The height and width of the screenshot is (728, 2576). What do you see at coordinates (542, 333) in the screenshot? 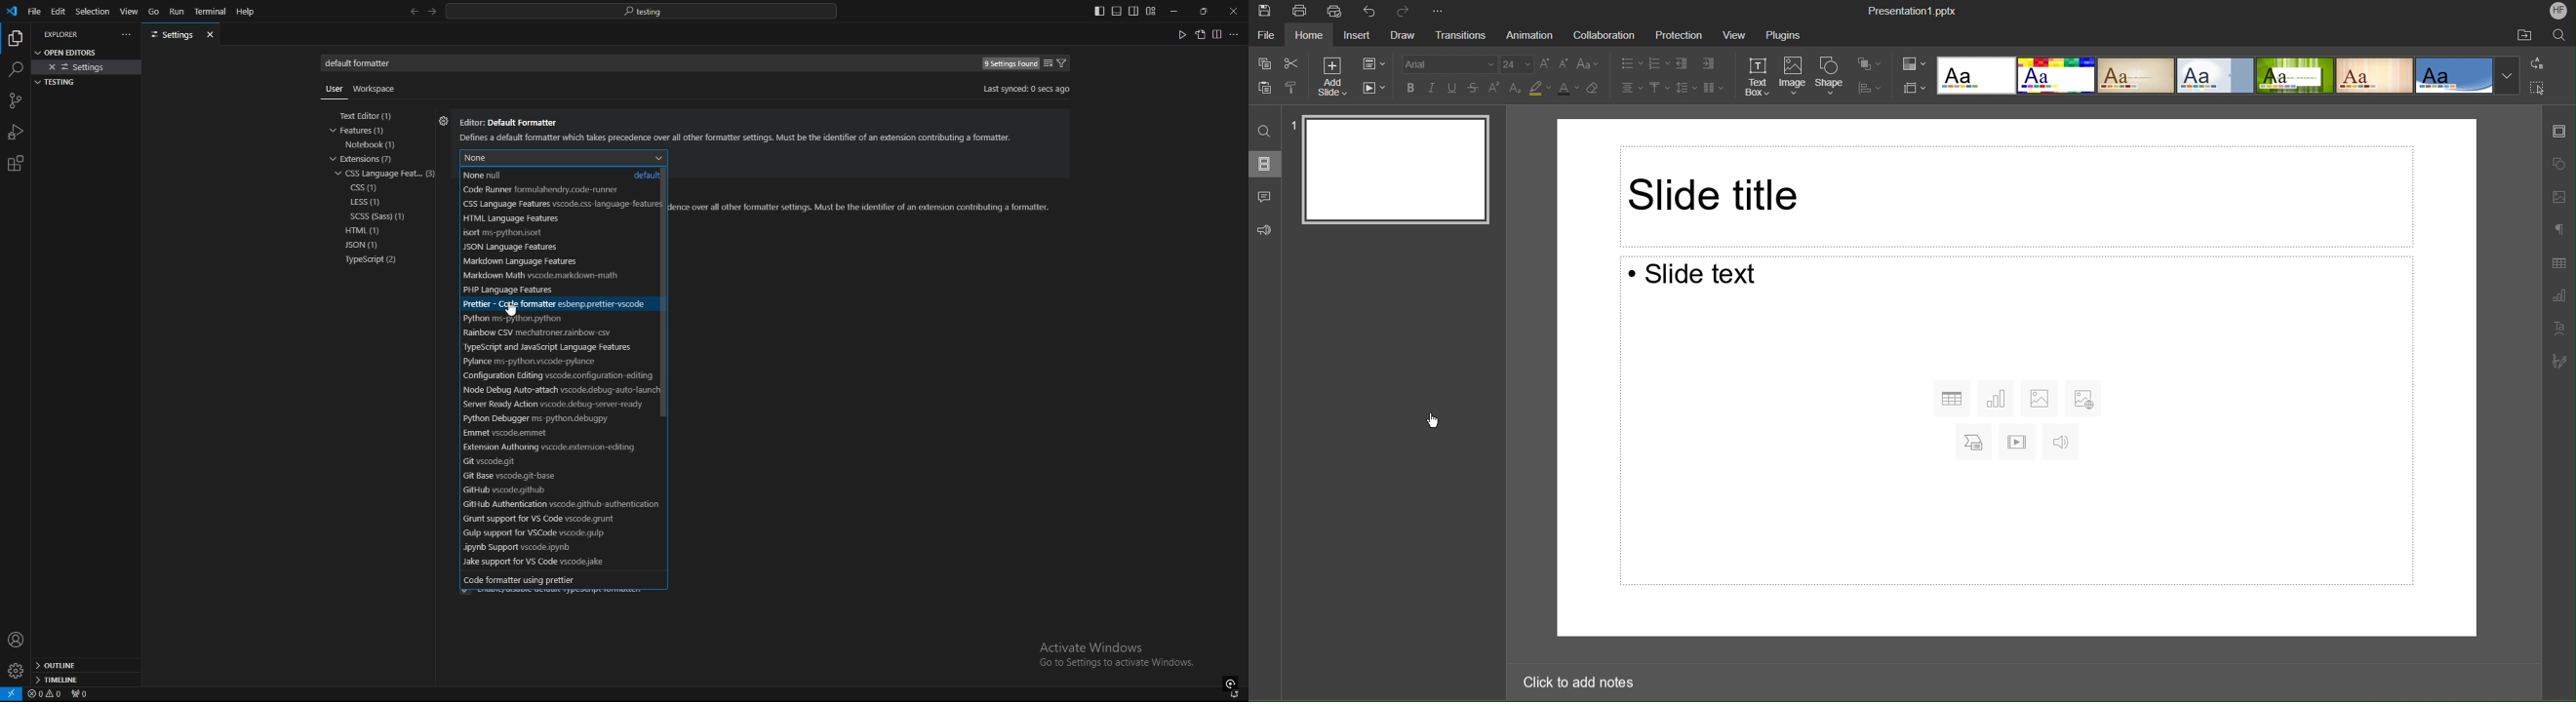
I see `rainbow csv` at bounding box center [542, 333].